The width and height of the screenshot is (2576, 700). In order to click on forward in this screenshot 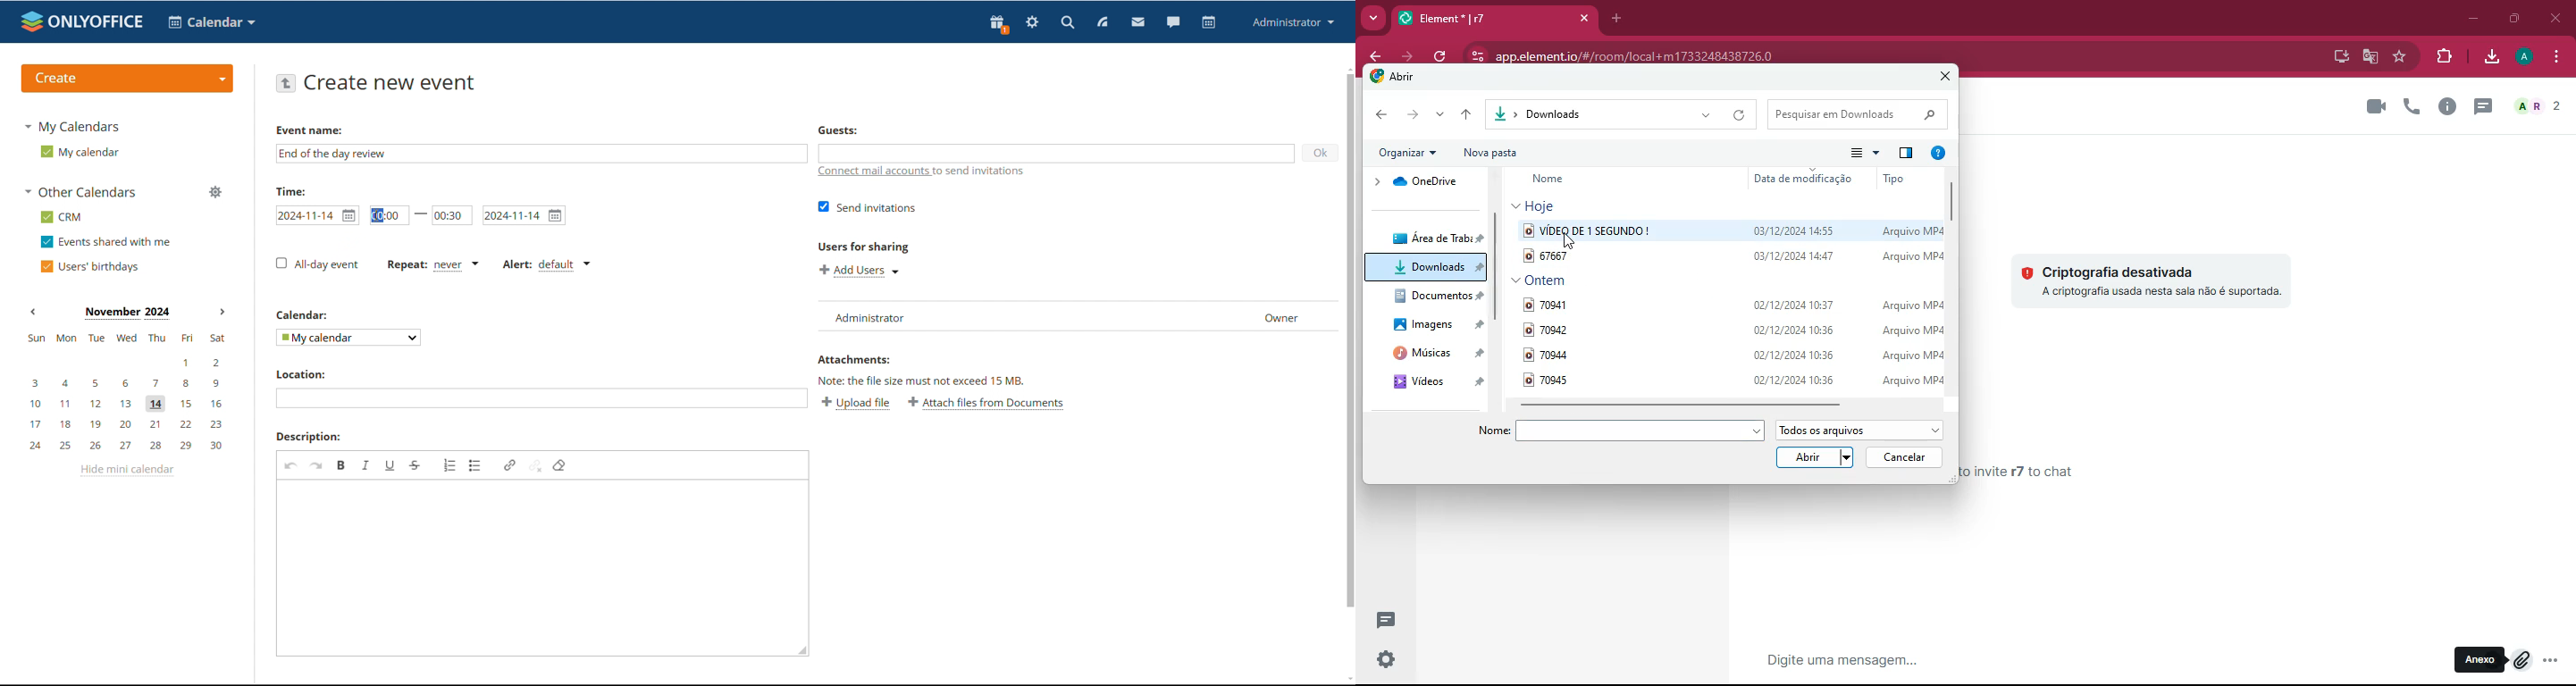, I will do `click(1416, 114)`.